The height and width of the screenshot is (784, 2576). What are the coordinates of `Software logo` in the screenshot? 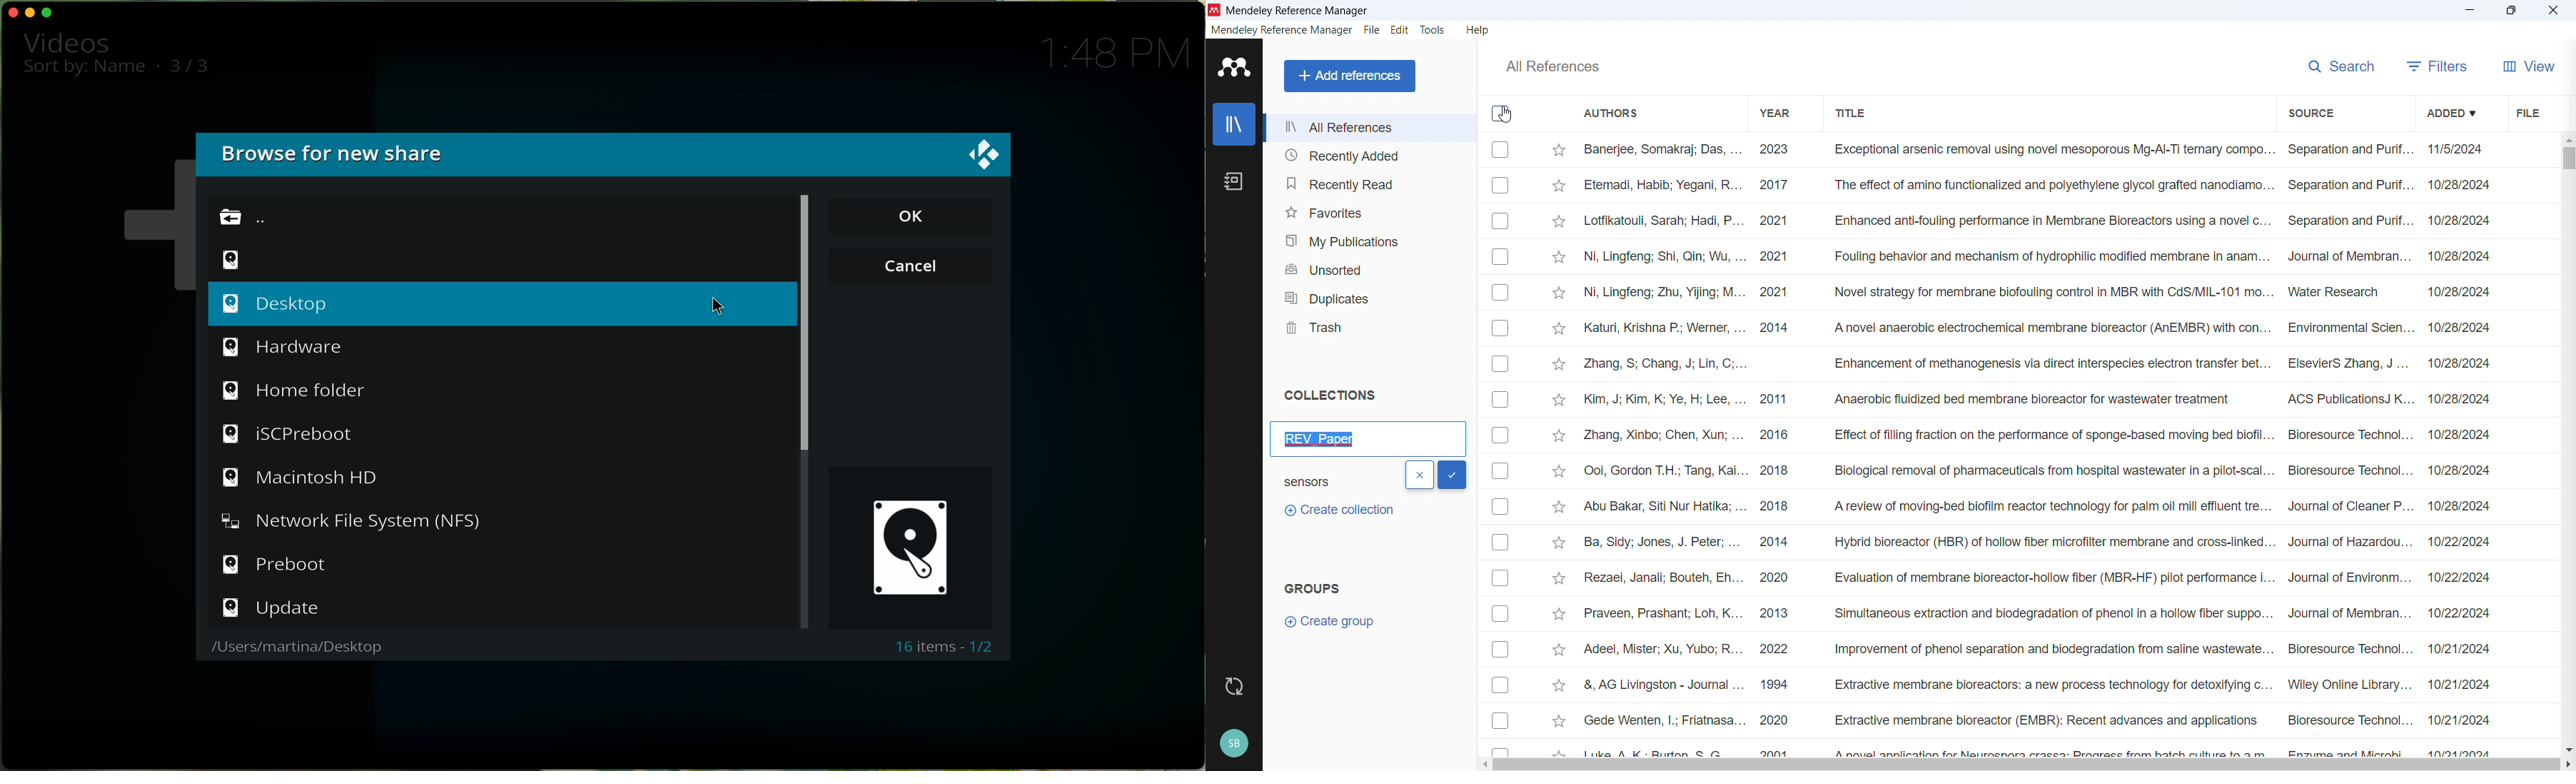 It's located at (1215, 10).